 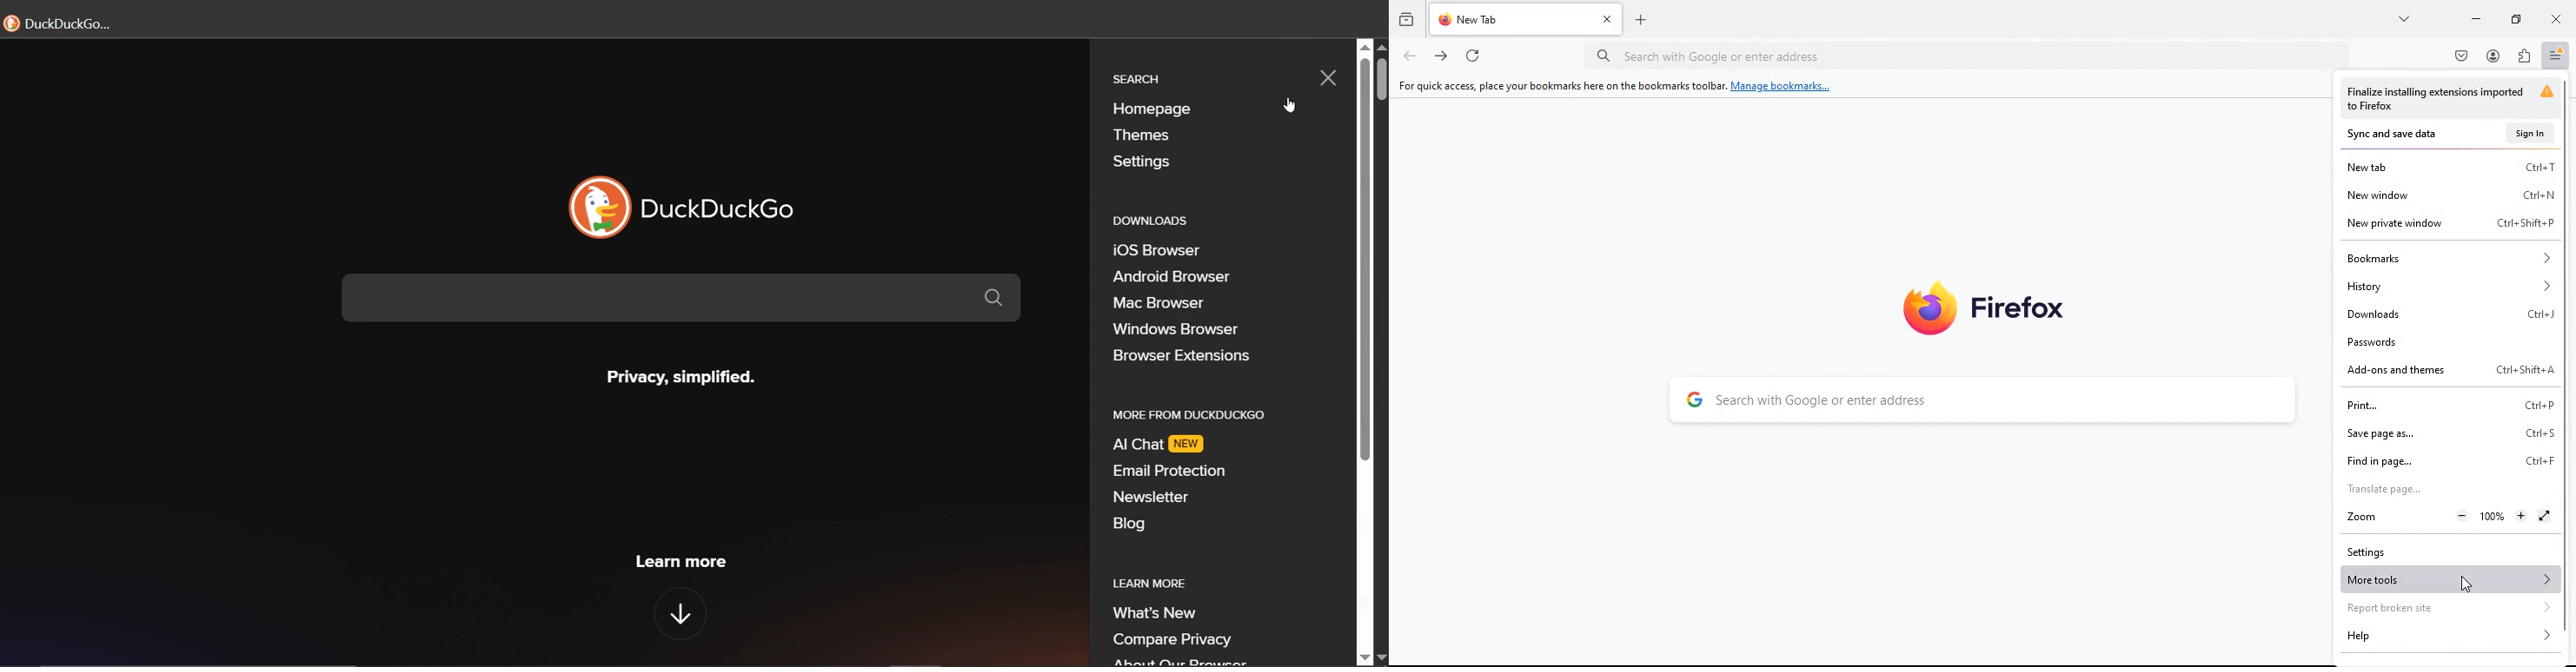 I want to click on iOS Browser, so click(x=1154, y=250).